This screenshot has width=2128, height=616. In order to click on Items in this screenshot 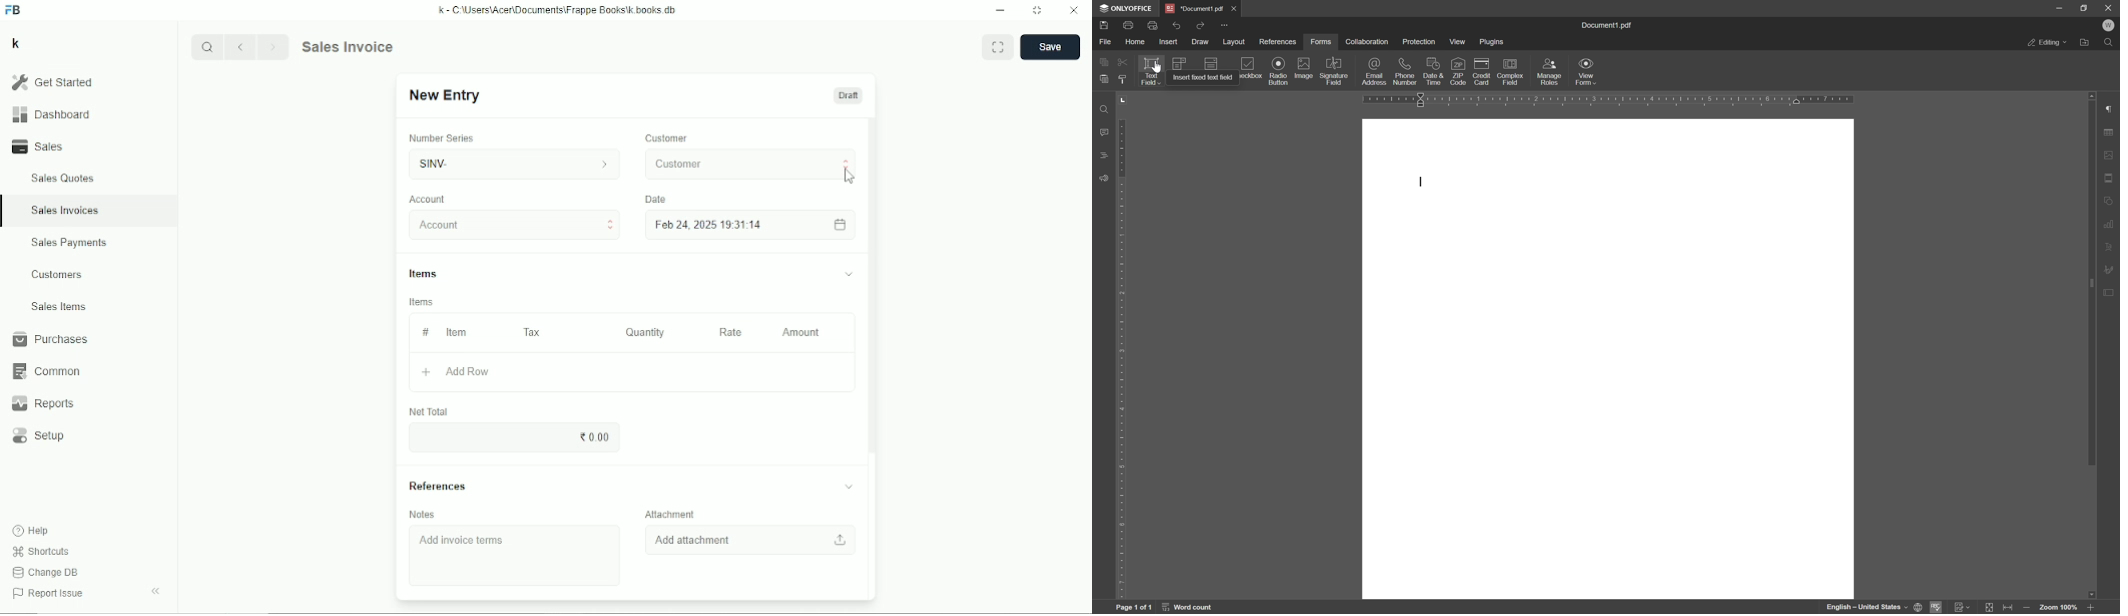, I will do `click(631, 276)`.